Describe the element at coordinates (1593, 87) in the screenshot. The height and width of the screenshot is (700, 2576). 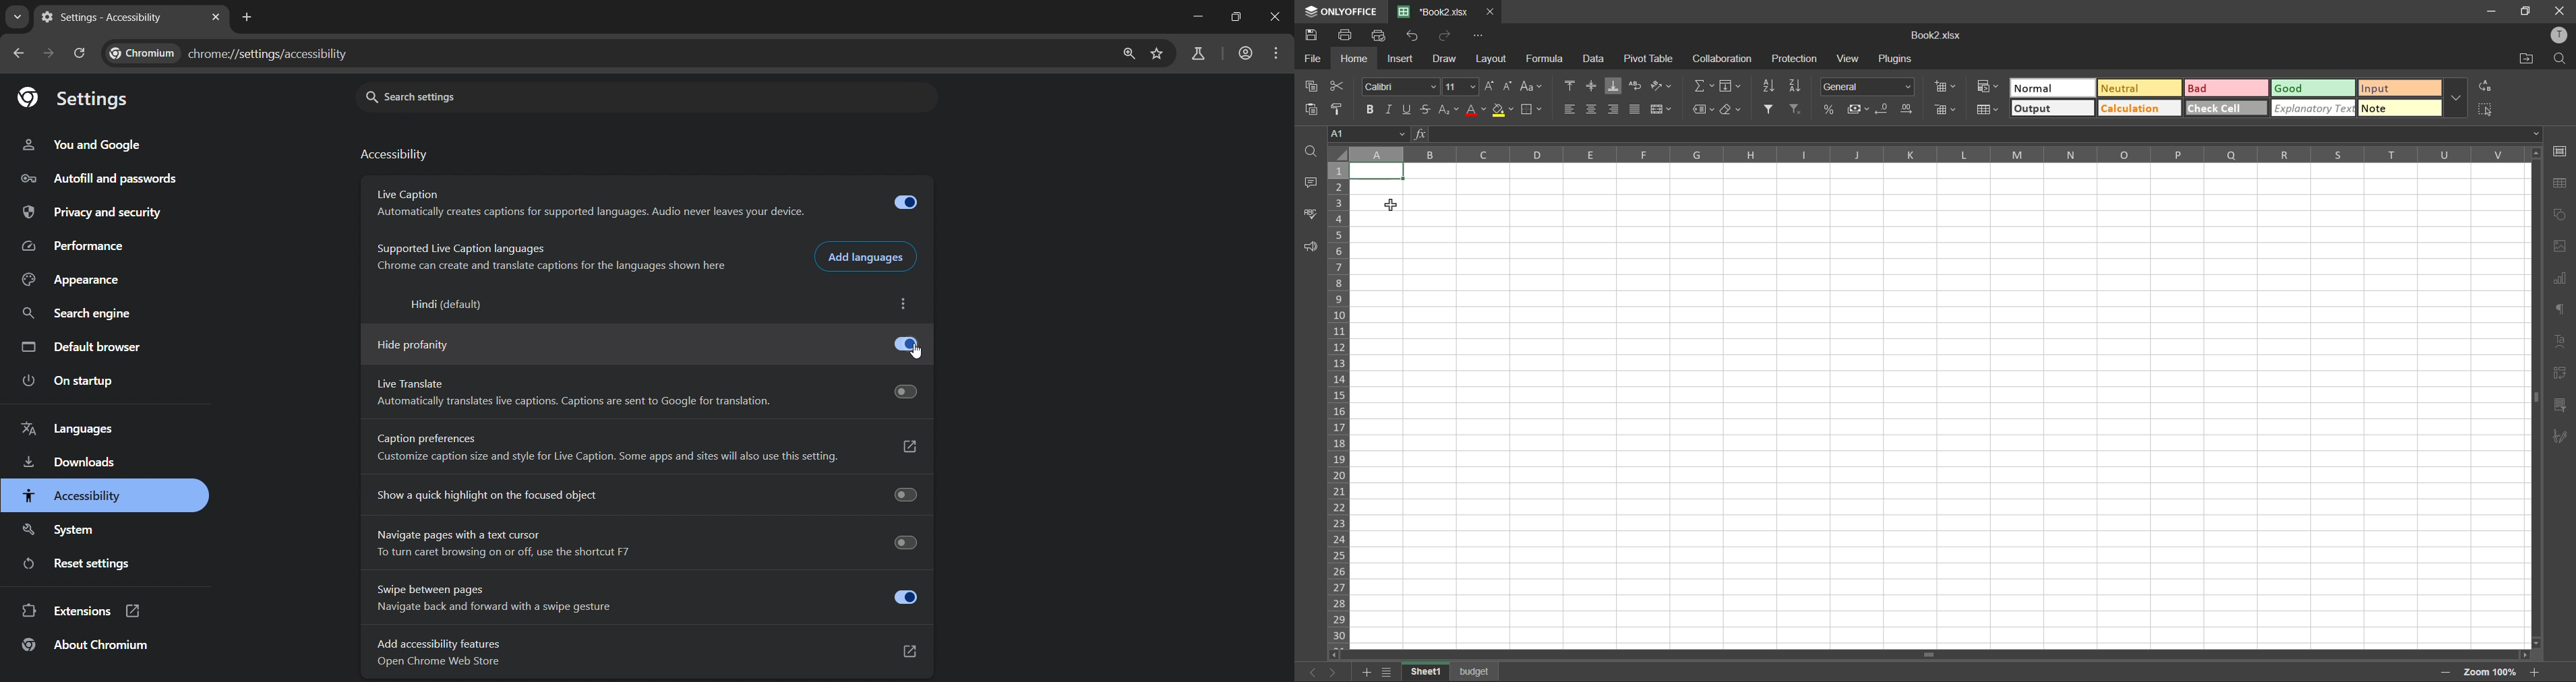
I see `align middle` at that location.